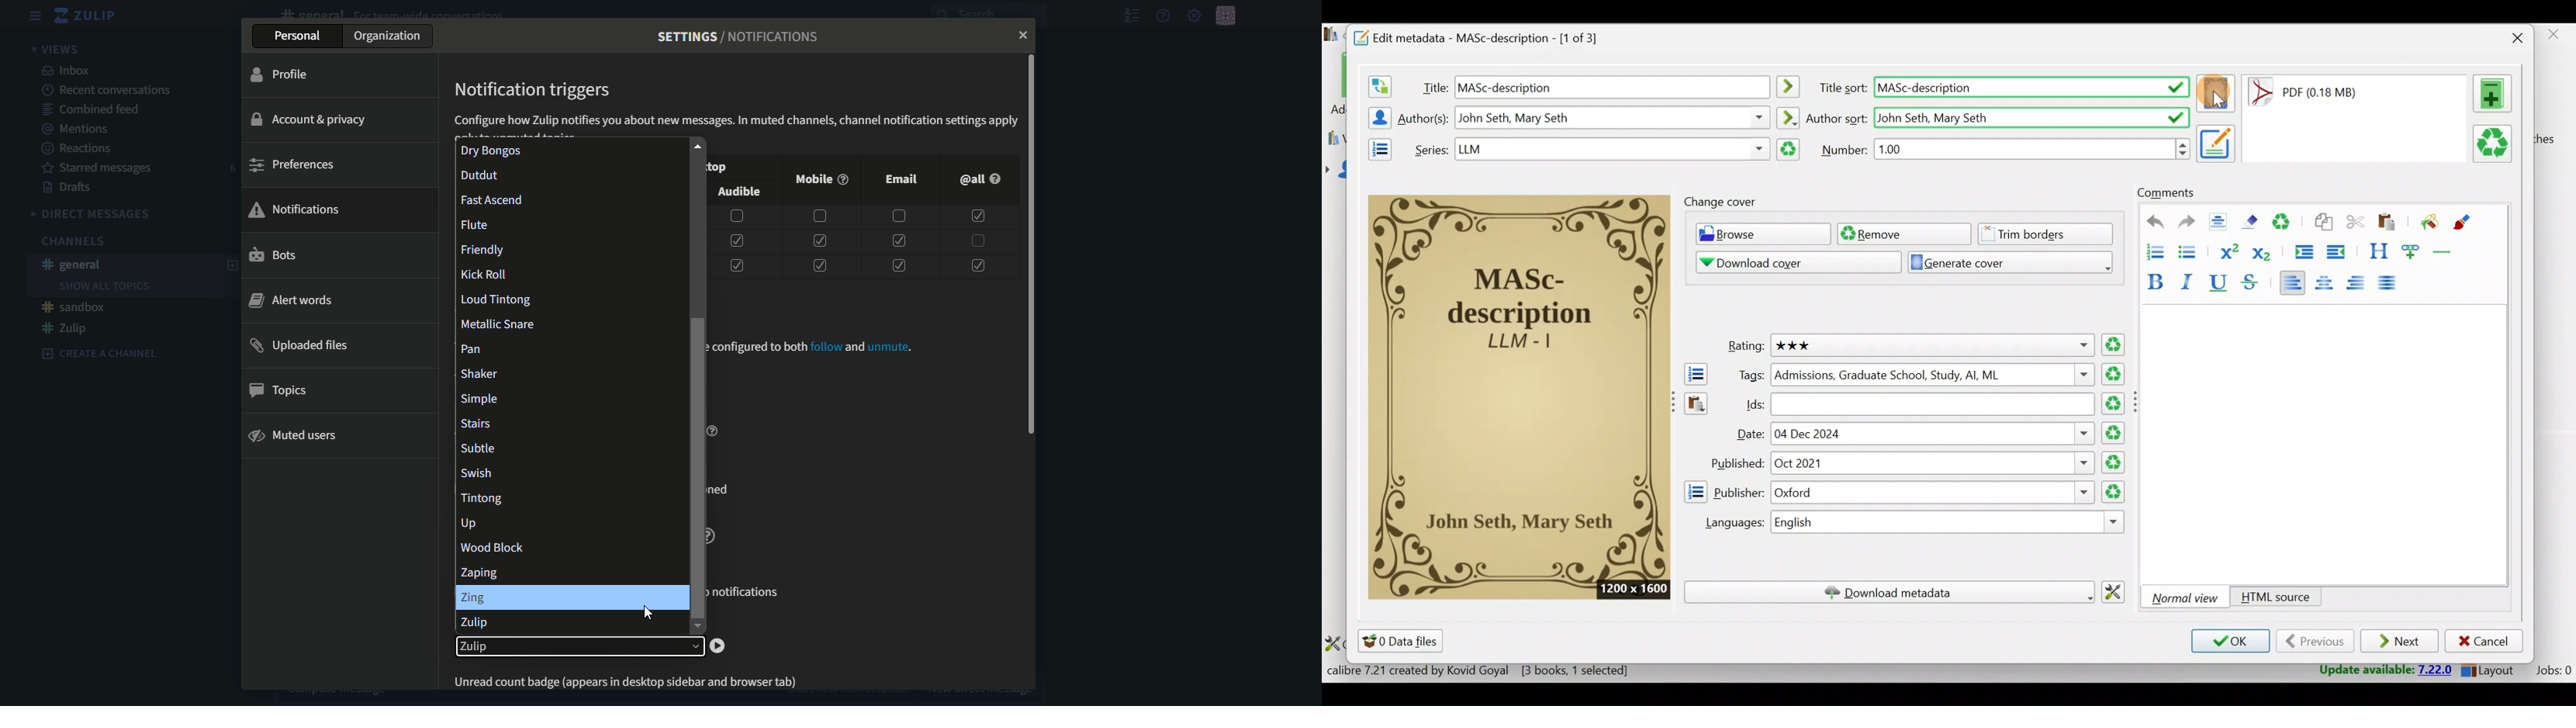  What do you see at coordinates (1432, 85) in the screenshot?
I see `Title` at bounding box center [1432, 85].